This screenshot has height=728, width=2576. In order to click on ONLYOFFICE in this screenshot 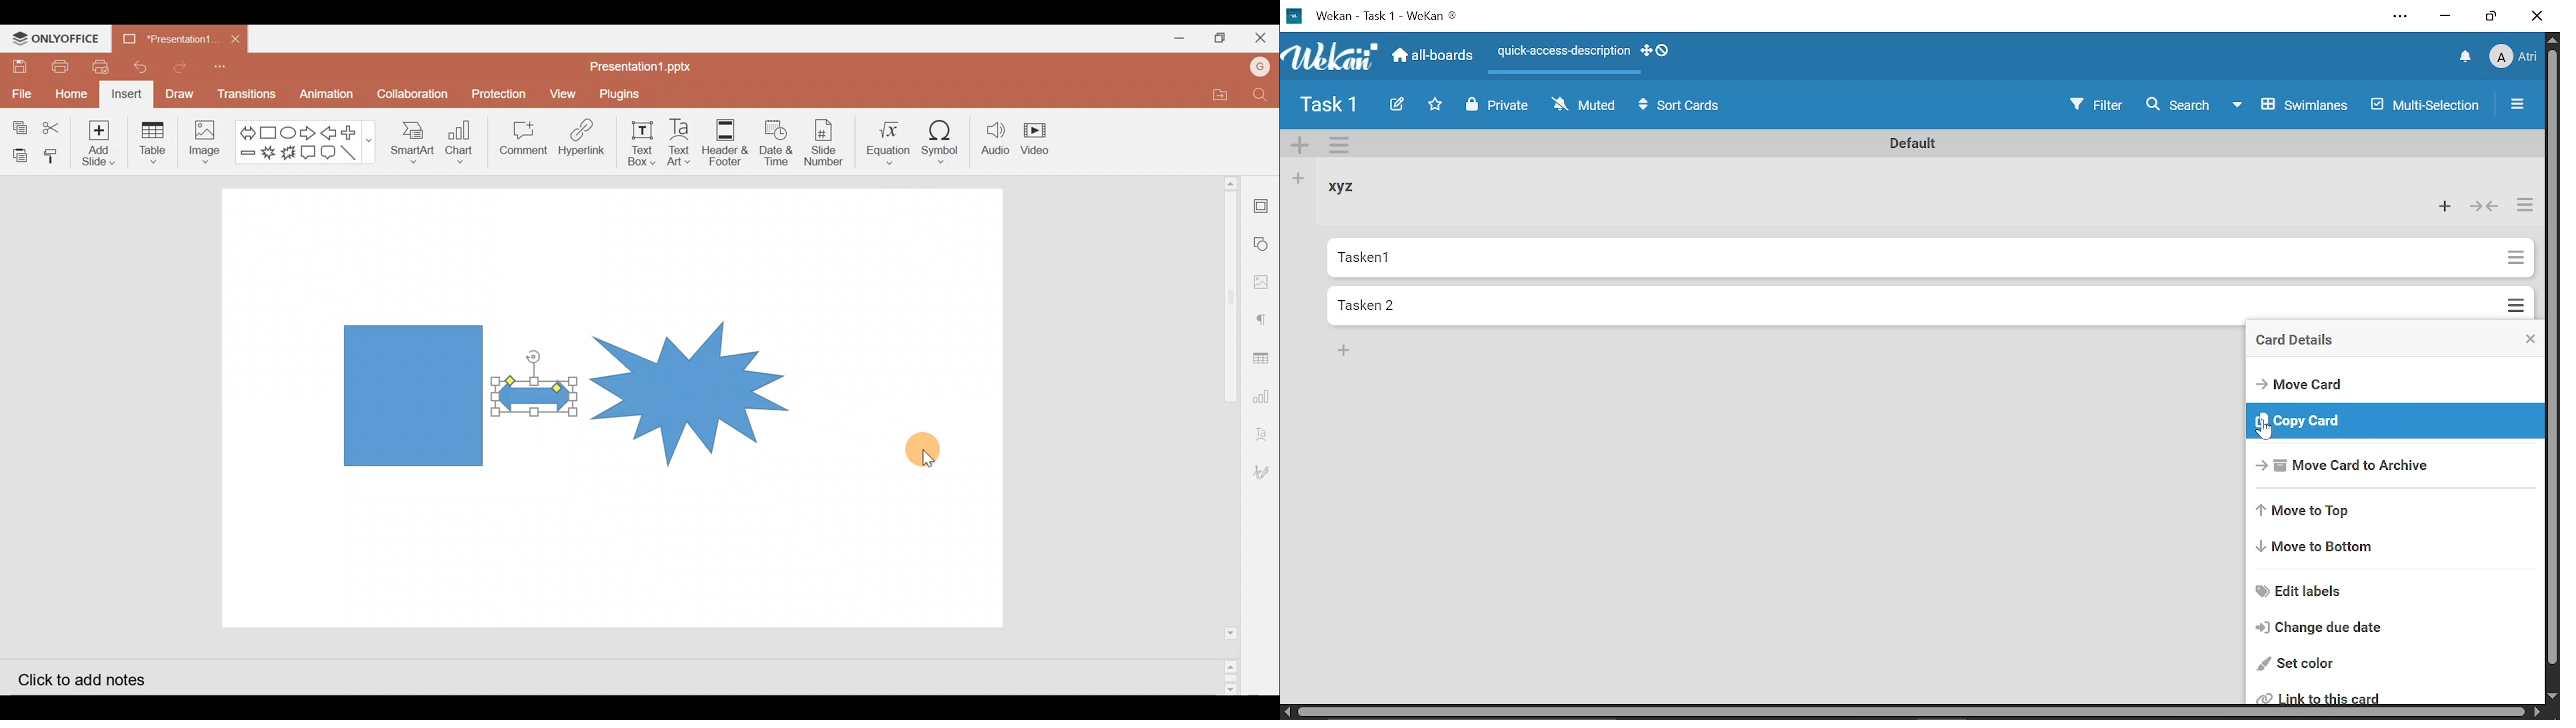, I will do `click(55, 39)`.